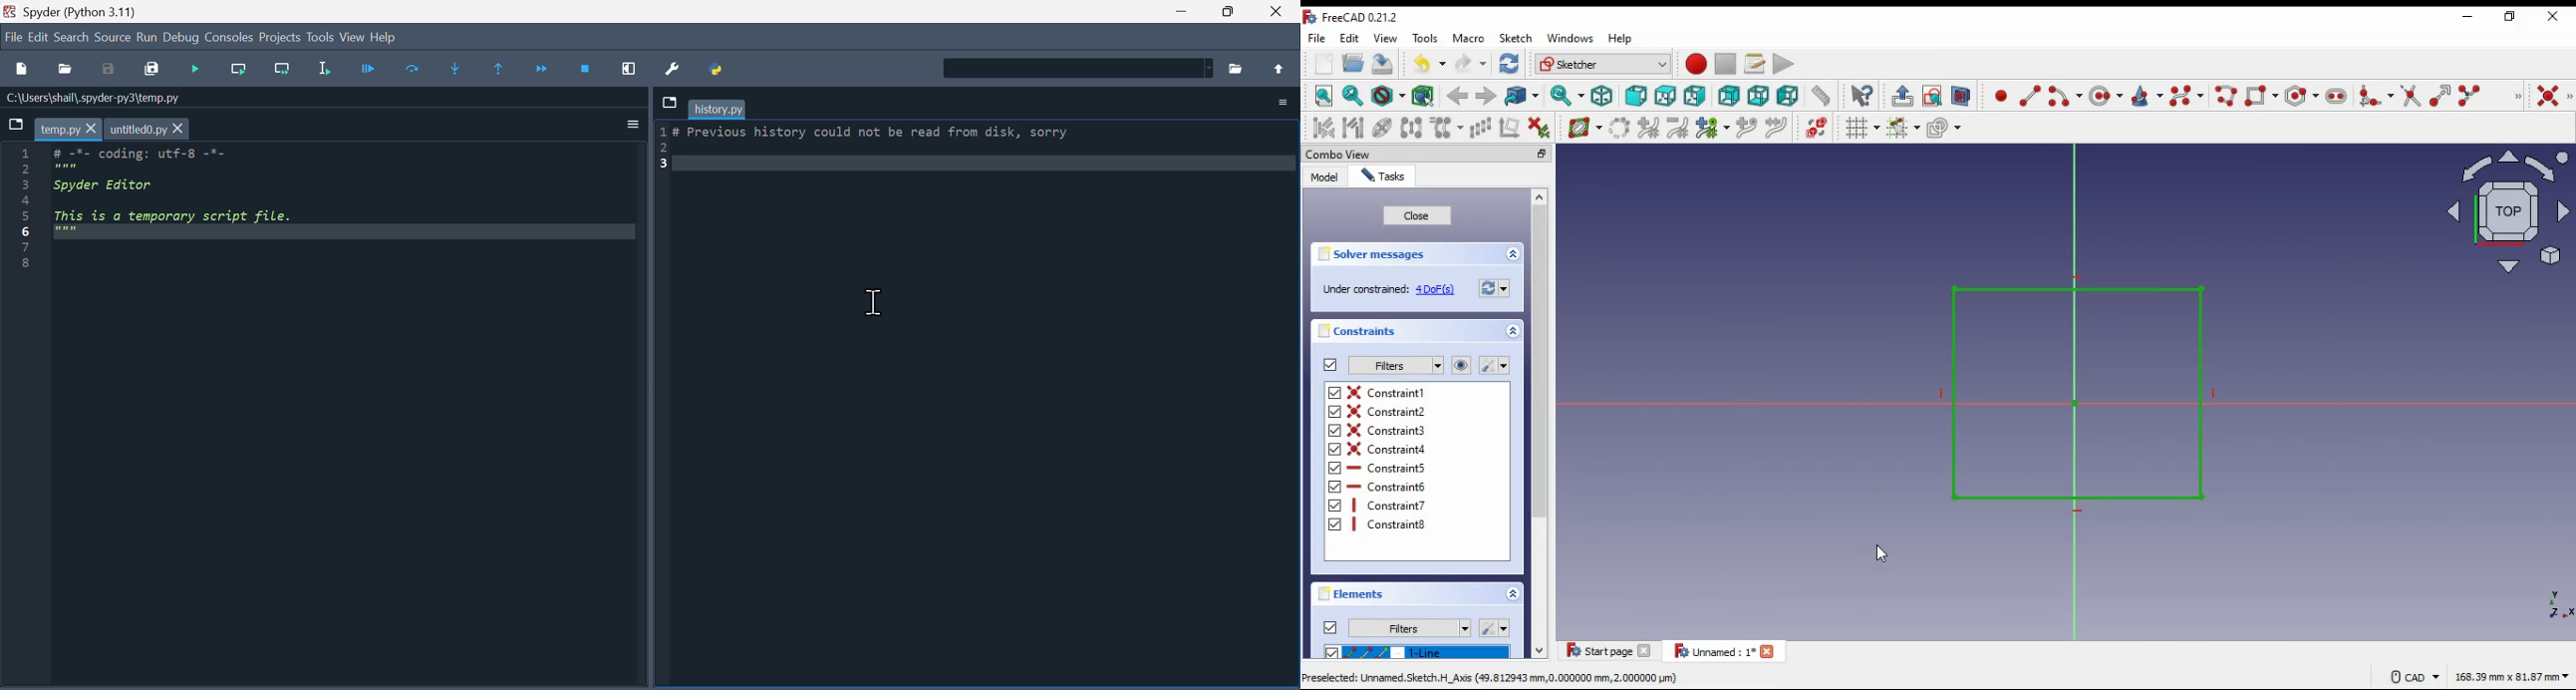 The image size is (2576, 700). I want to click on on/off constraint 2, so click(1388, 411).